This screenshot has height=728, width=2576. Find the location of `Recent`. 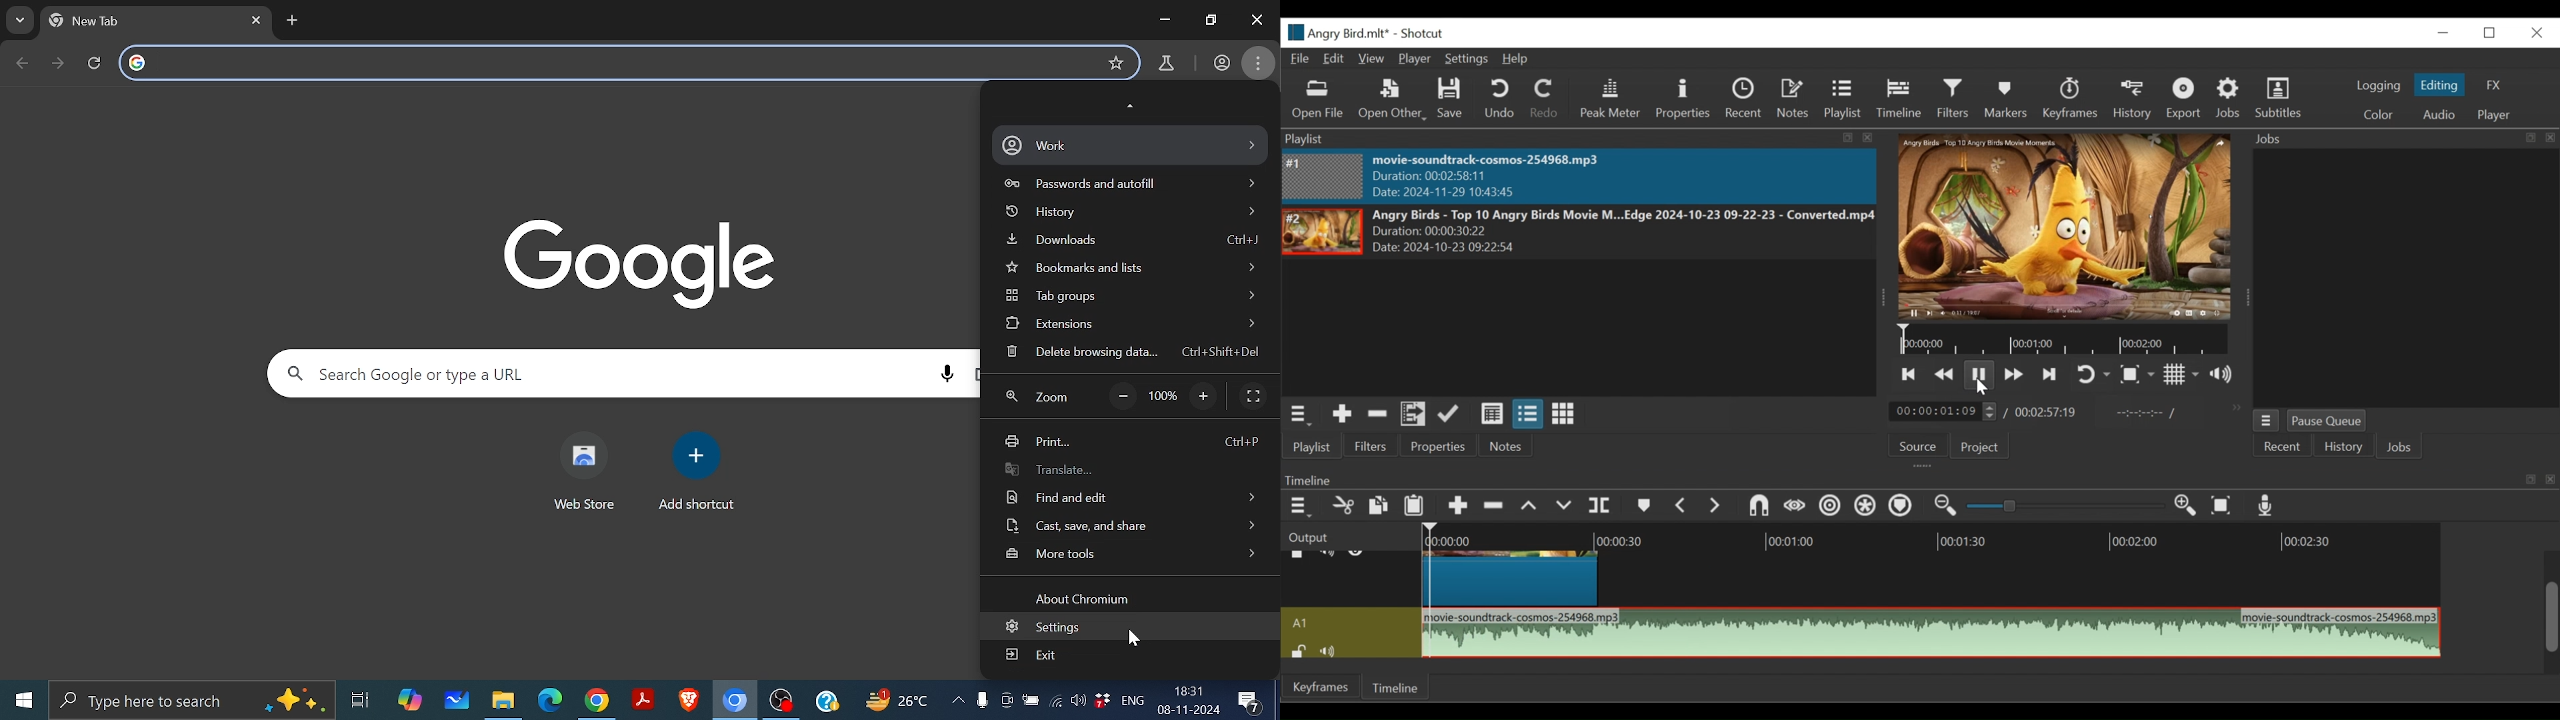

Recent is located at coordinates (2279, 449).